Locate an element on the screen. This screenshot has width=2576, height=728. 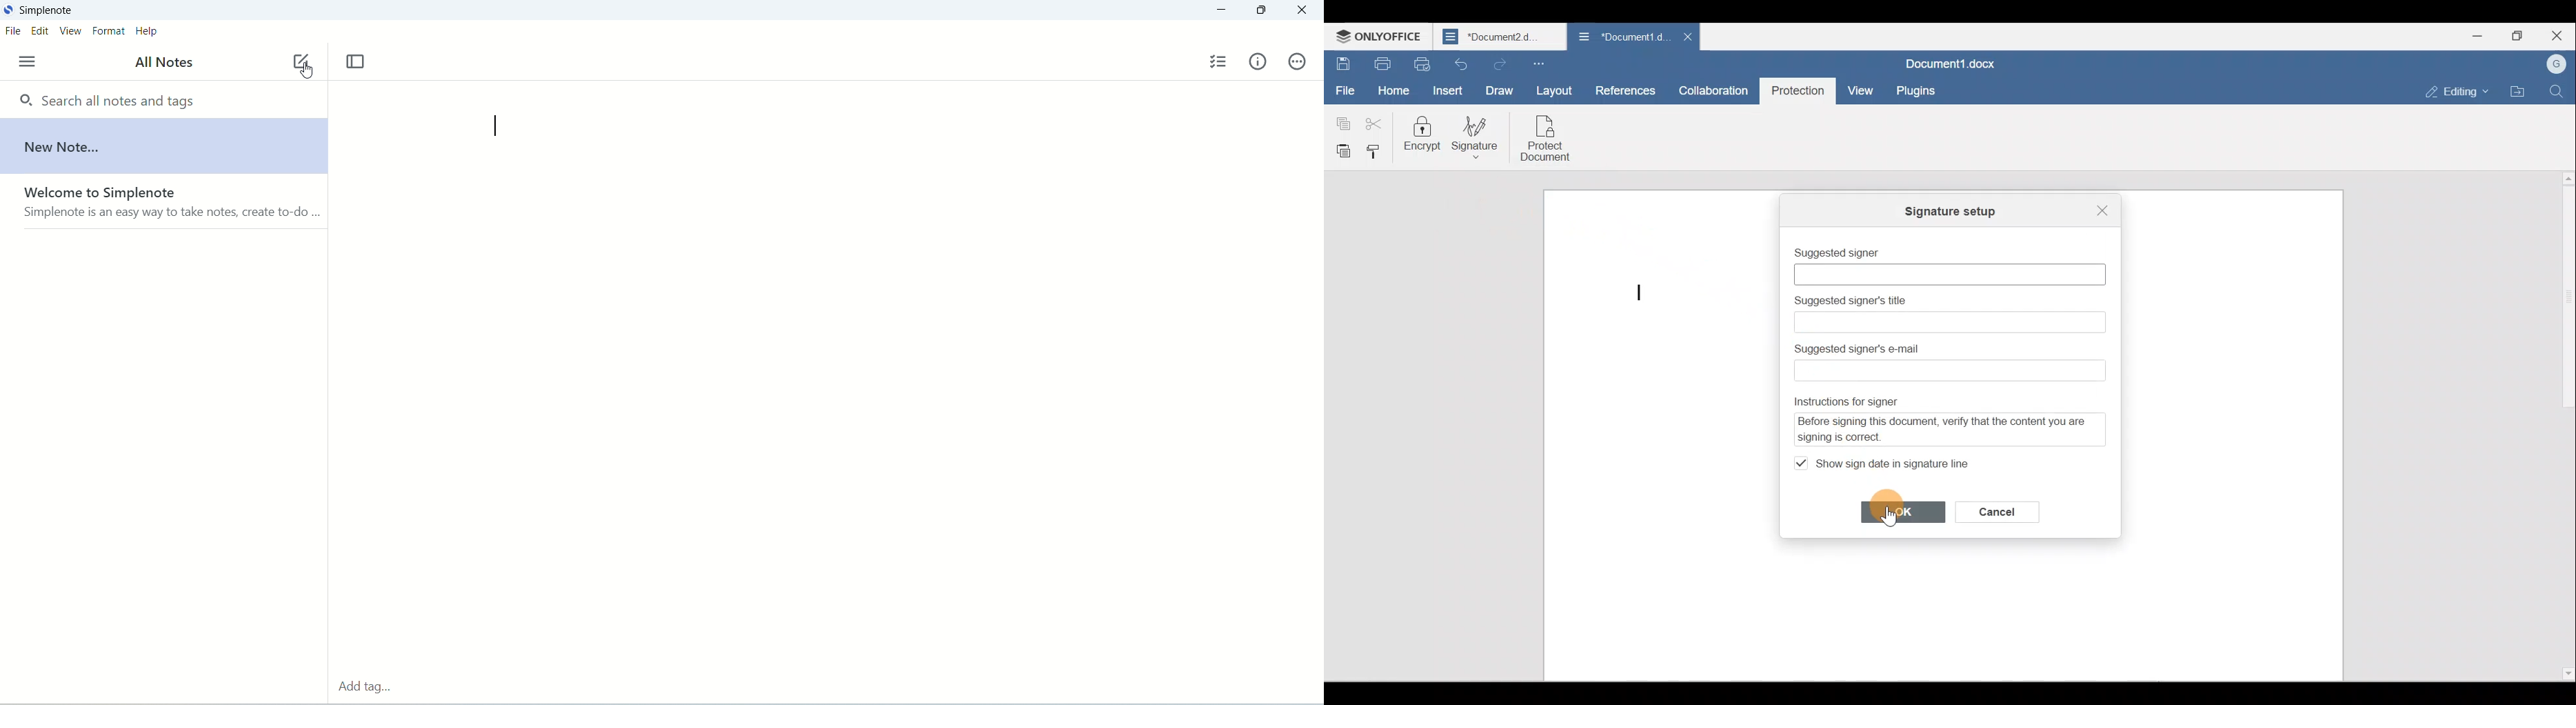
Cursor on OK is located at coordinates (1892, 512).